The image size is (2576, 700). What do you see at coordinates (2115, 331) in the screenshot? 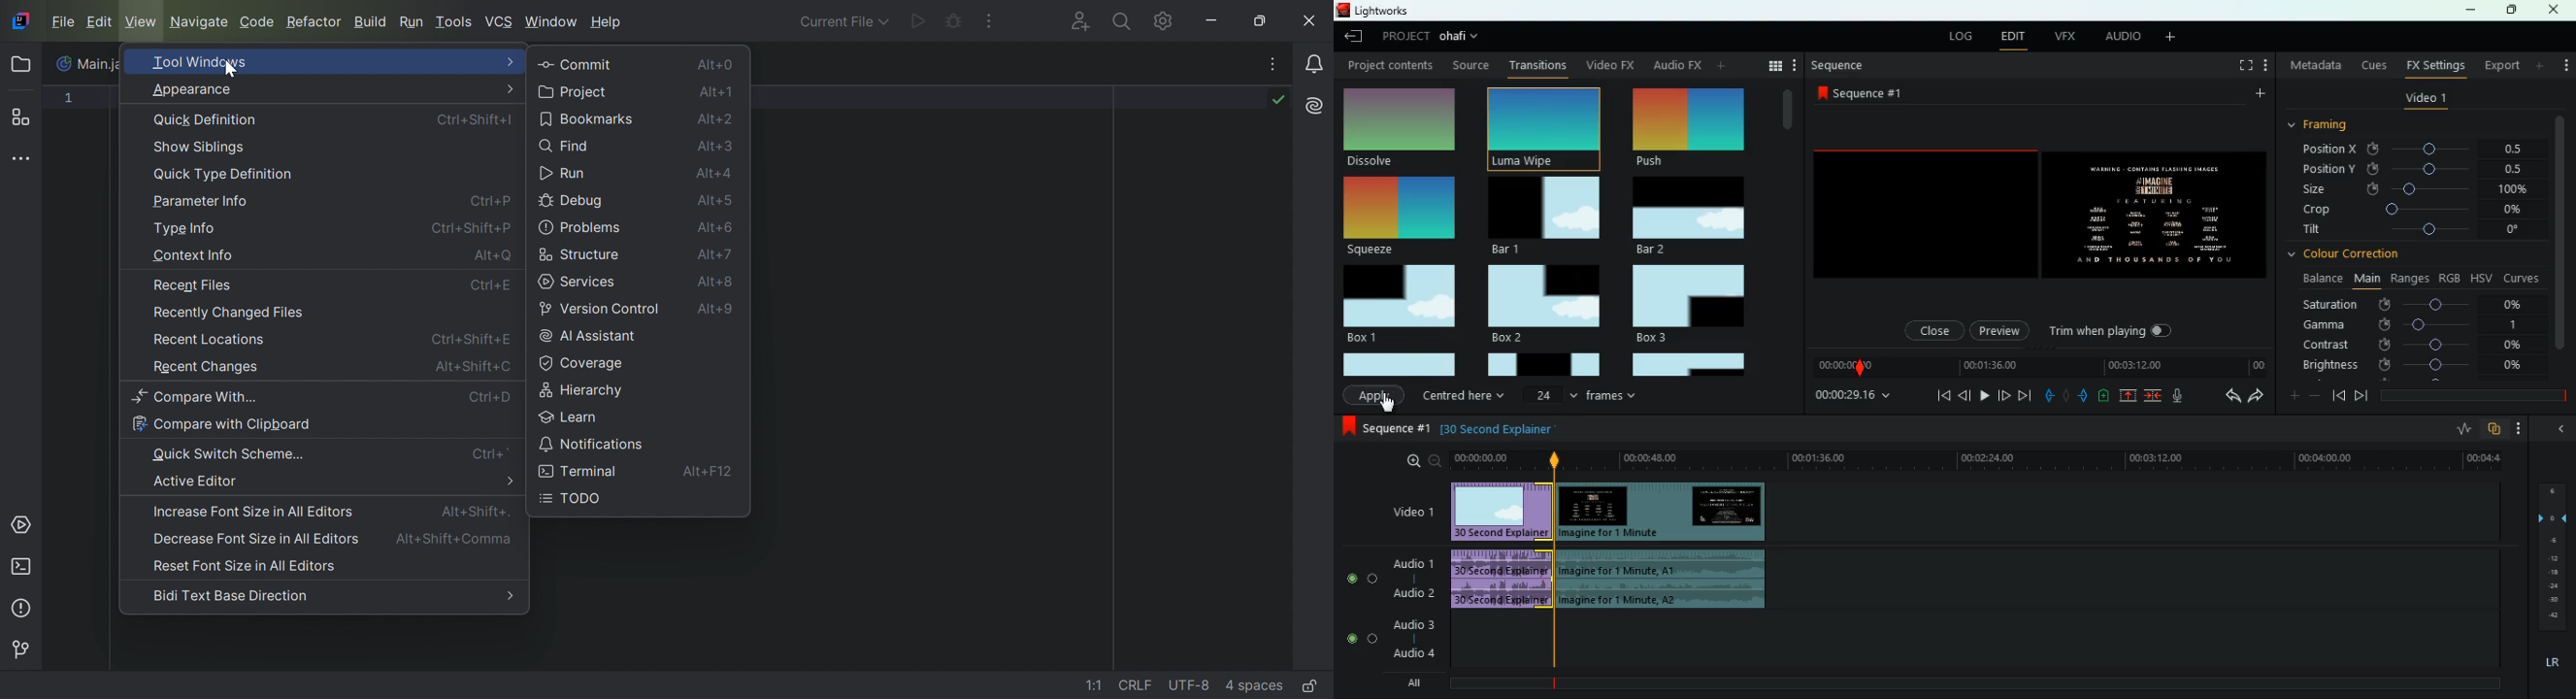
I see `trim when playing` at bounding box center [2115, 331].